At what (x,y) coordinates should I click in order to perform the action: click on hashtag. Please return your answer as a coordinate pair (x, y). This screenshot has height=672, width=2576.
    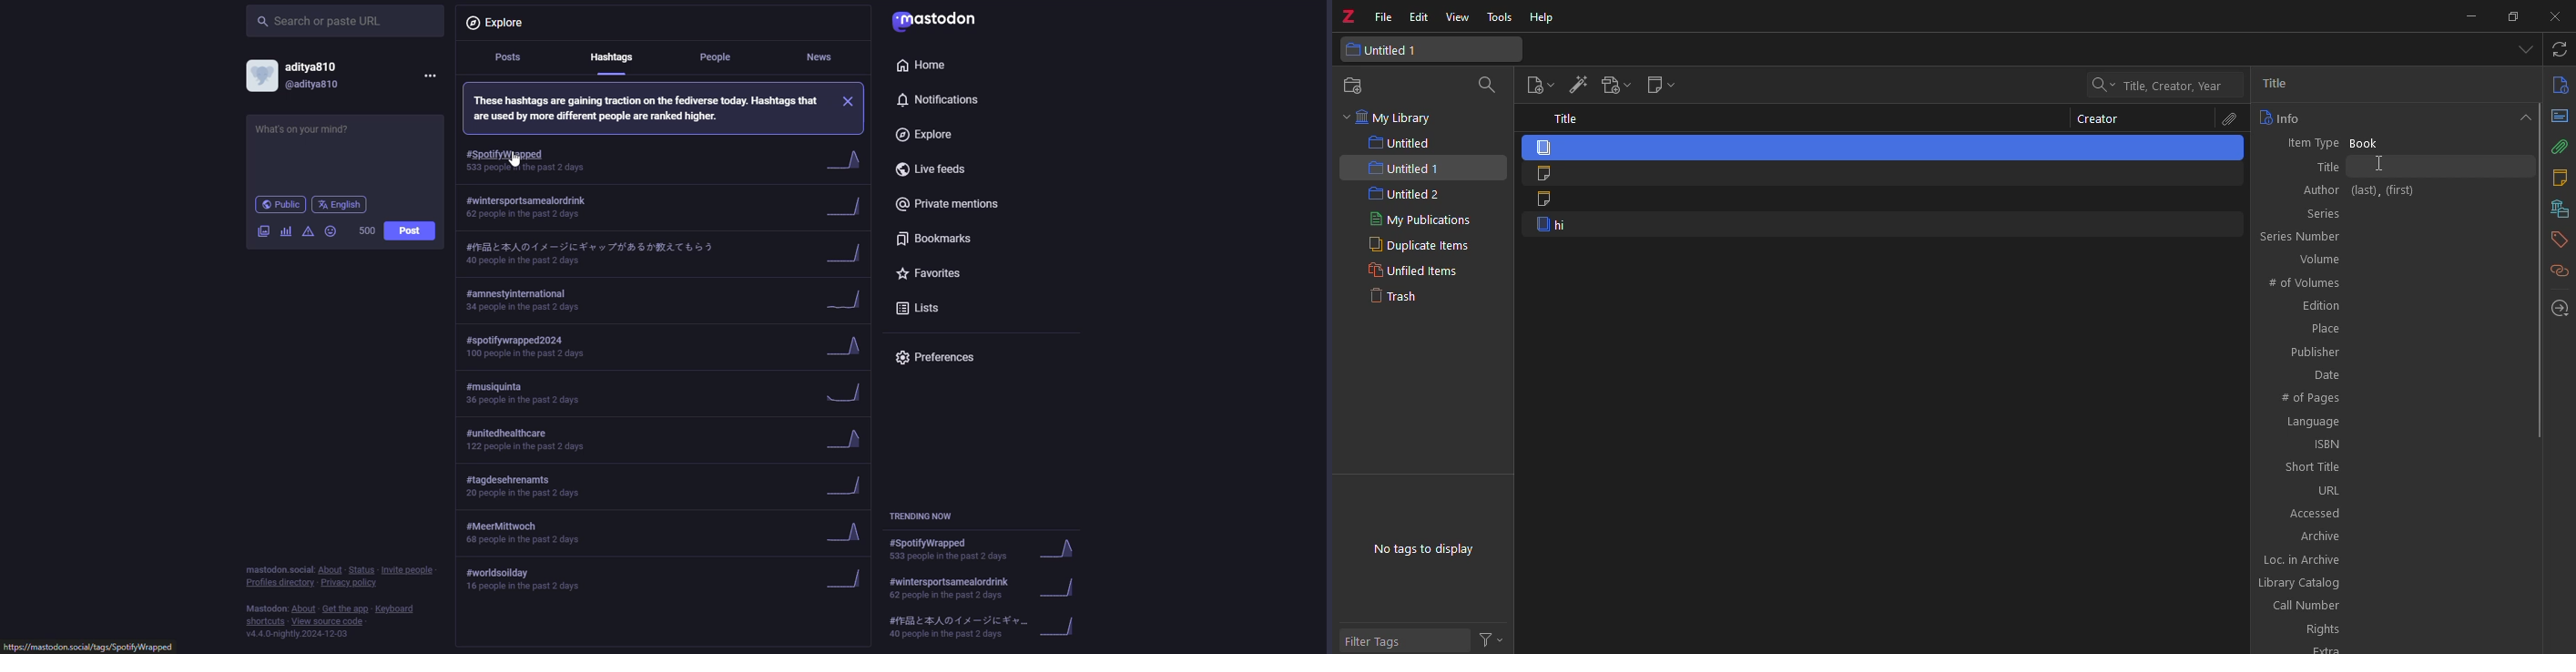
    Looking at the image, I should click on (537, 209).